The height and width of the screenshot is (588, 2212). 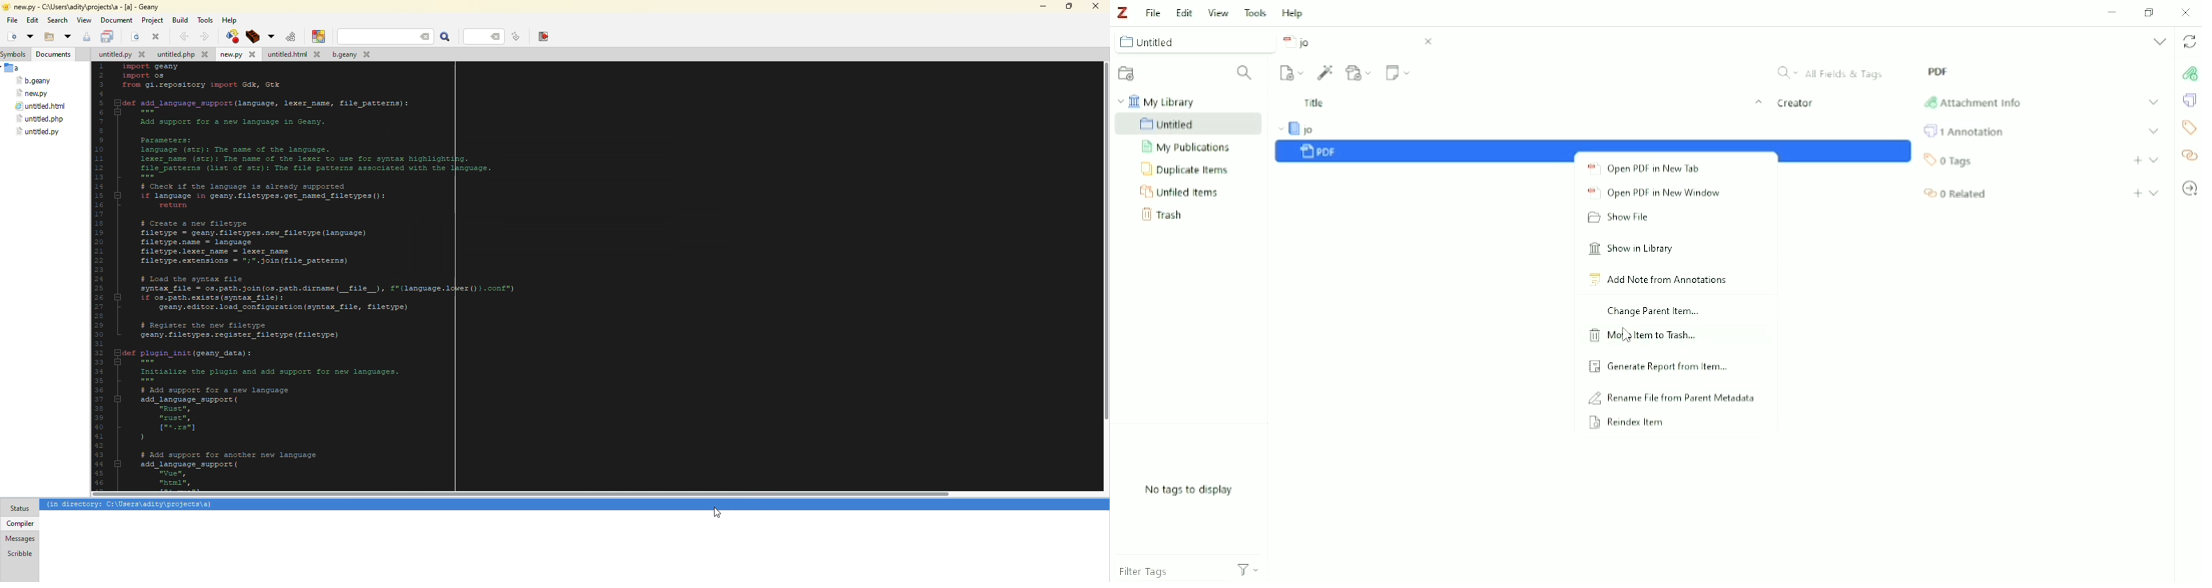 What do you see at coordinates (108, 37) in the screenshot?
I see `save` at bounding box center [108, 37].